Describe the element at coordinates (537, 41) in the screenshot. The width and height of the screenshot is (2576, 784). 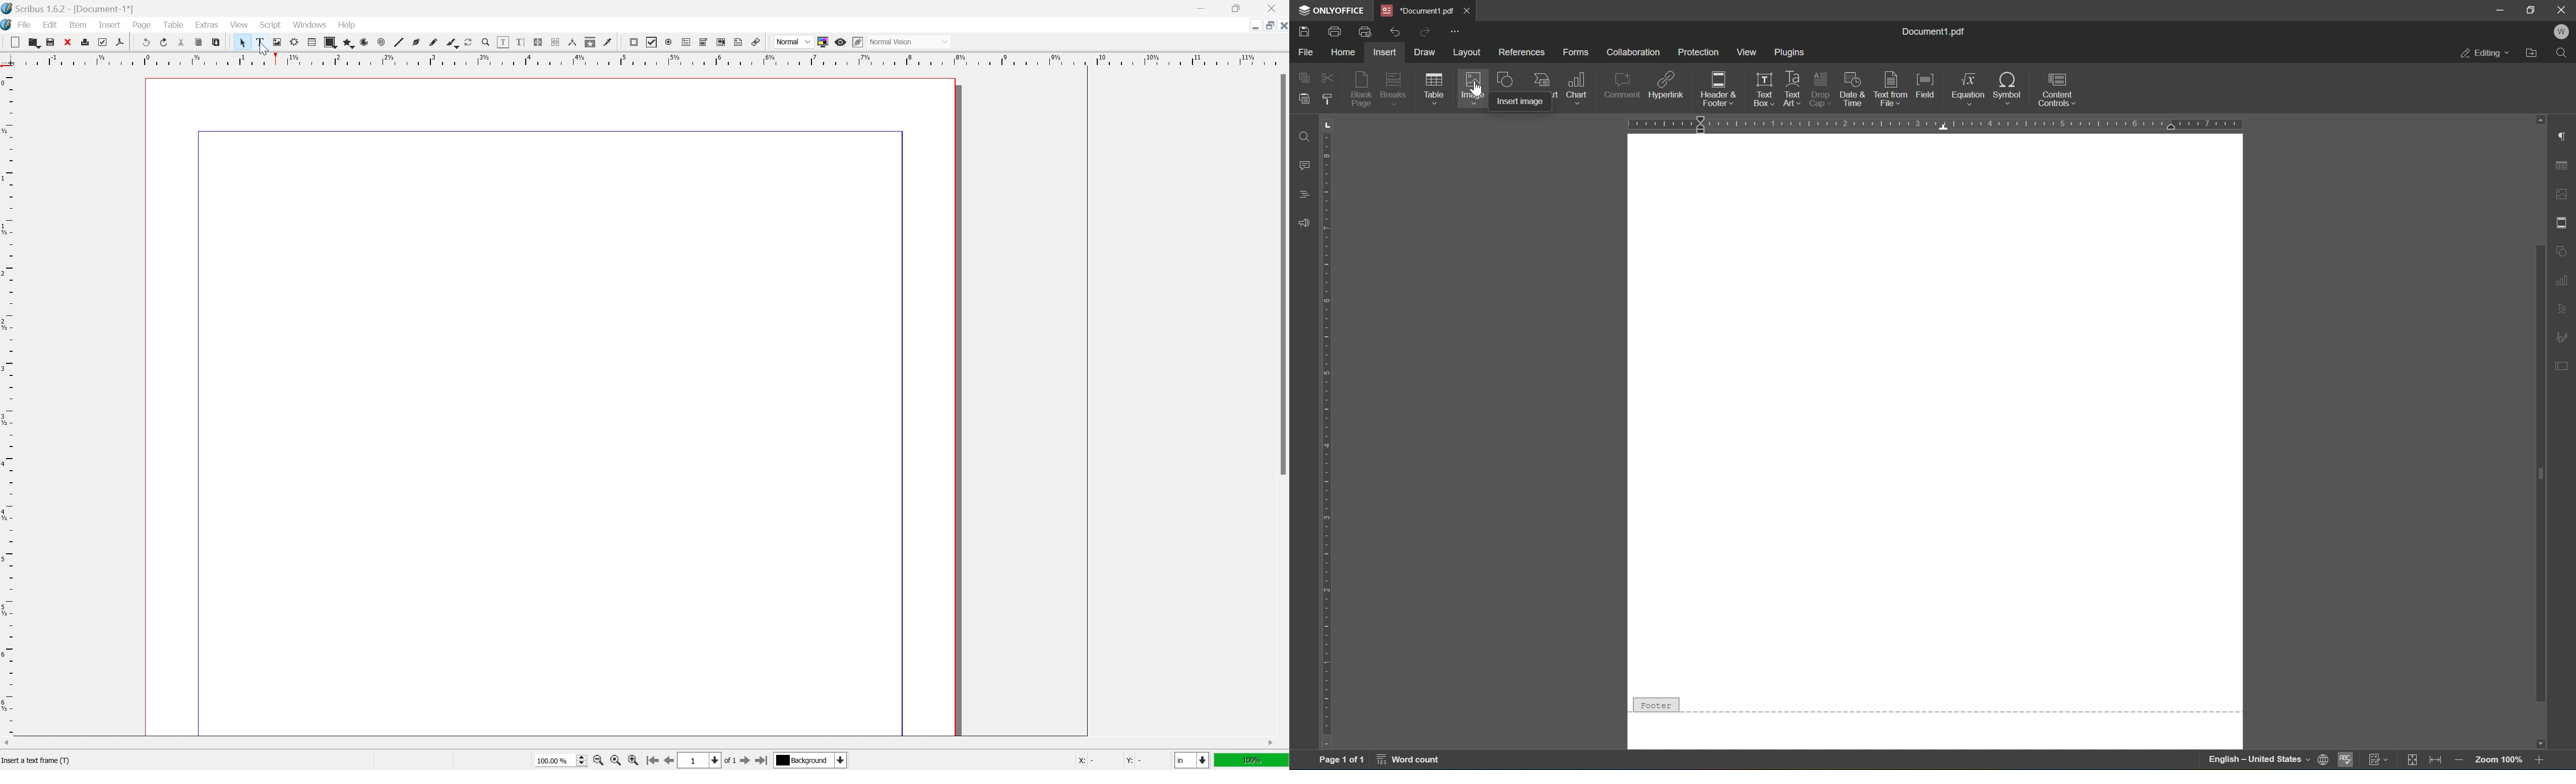
I see `link text frames` at that location.